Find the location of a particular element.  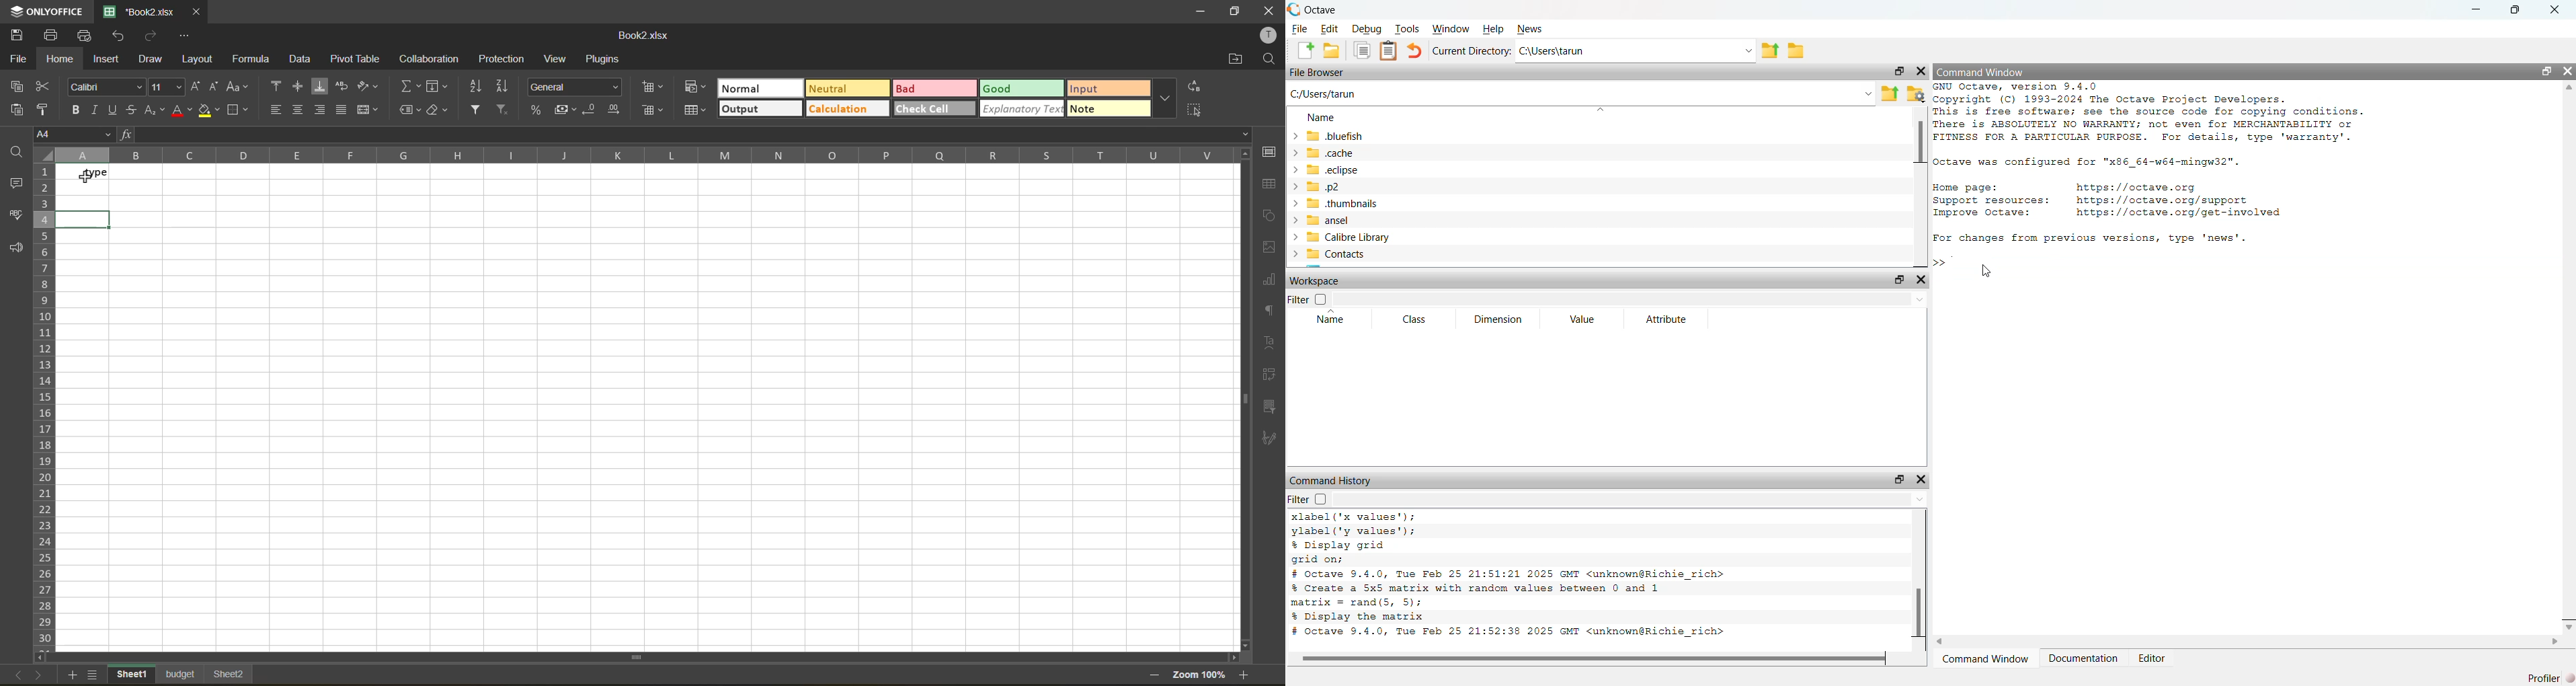

borders is located at coordinates (238, 110).